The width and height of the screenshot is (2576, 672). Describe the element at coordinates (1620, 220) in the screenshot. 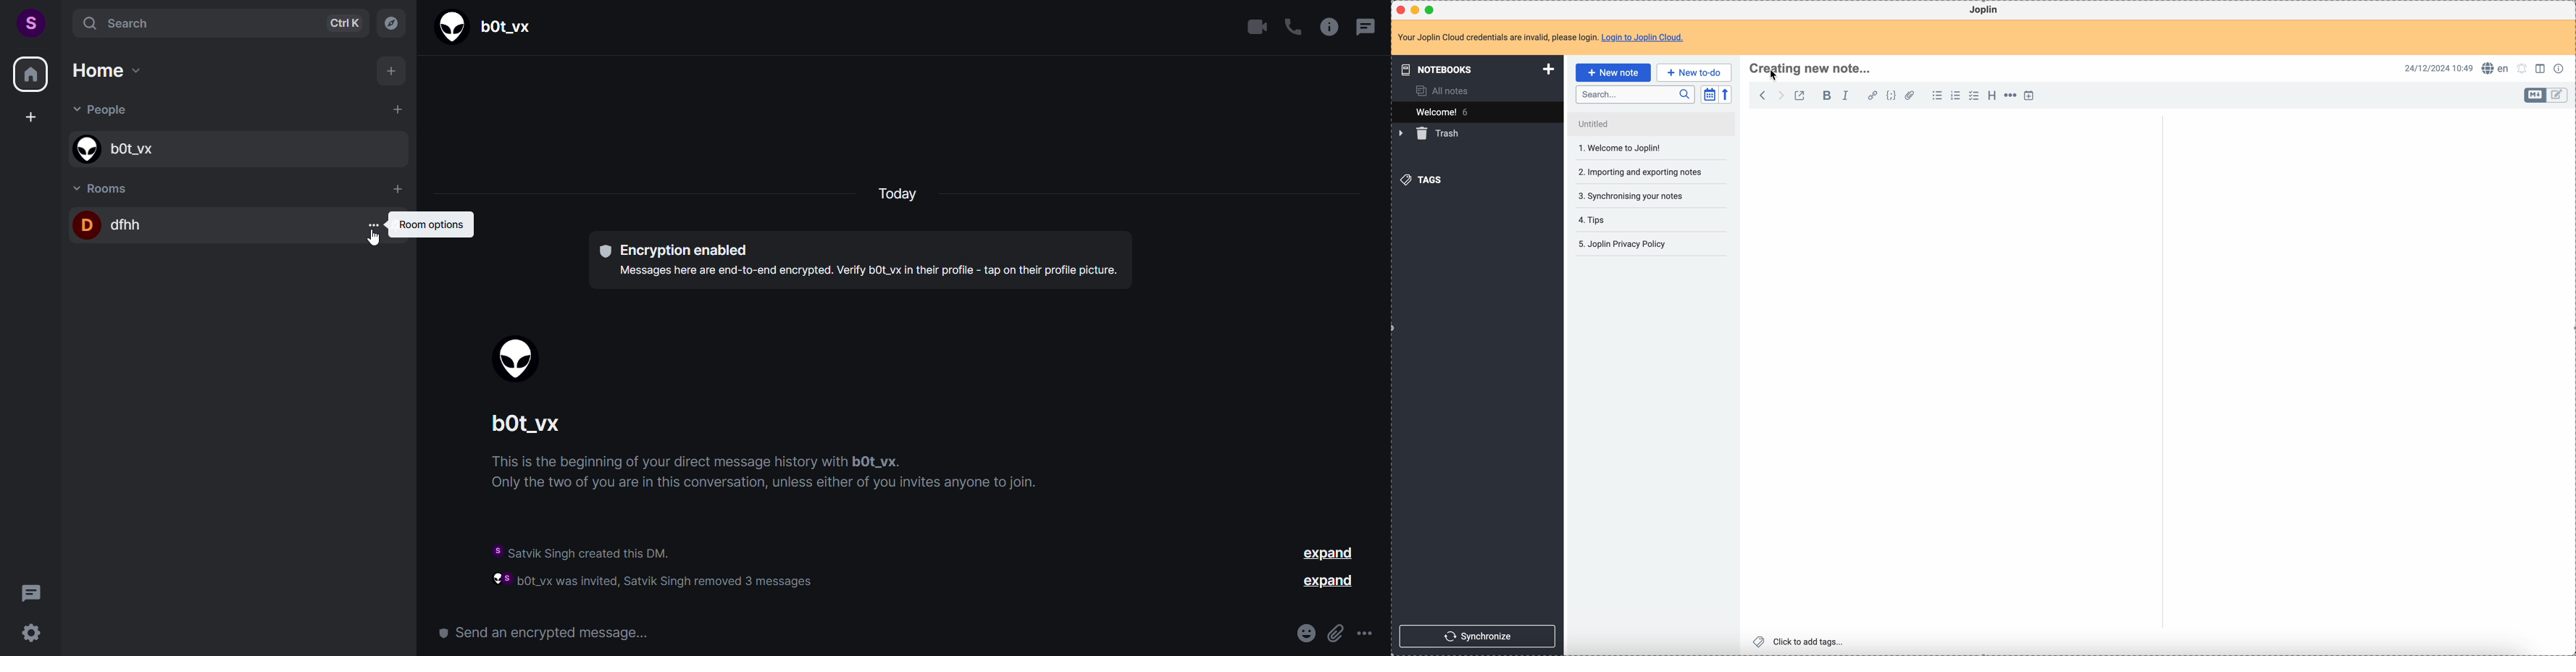

I see `tips` at that location.